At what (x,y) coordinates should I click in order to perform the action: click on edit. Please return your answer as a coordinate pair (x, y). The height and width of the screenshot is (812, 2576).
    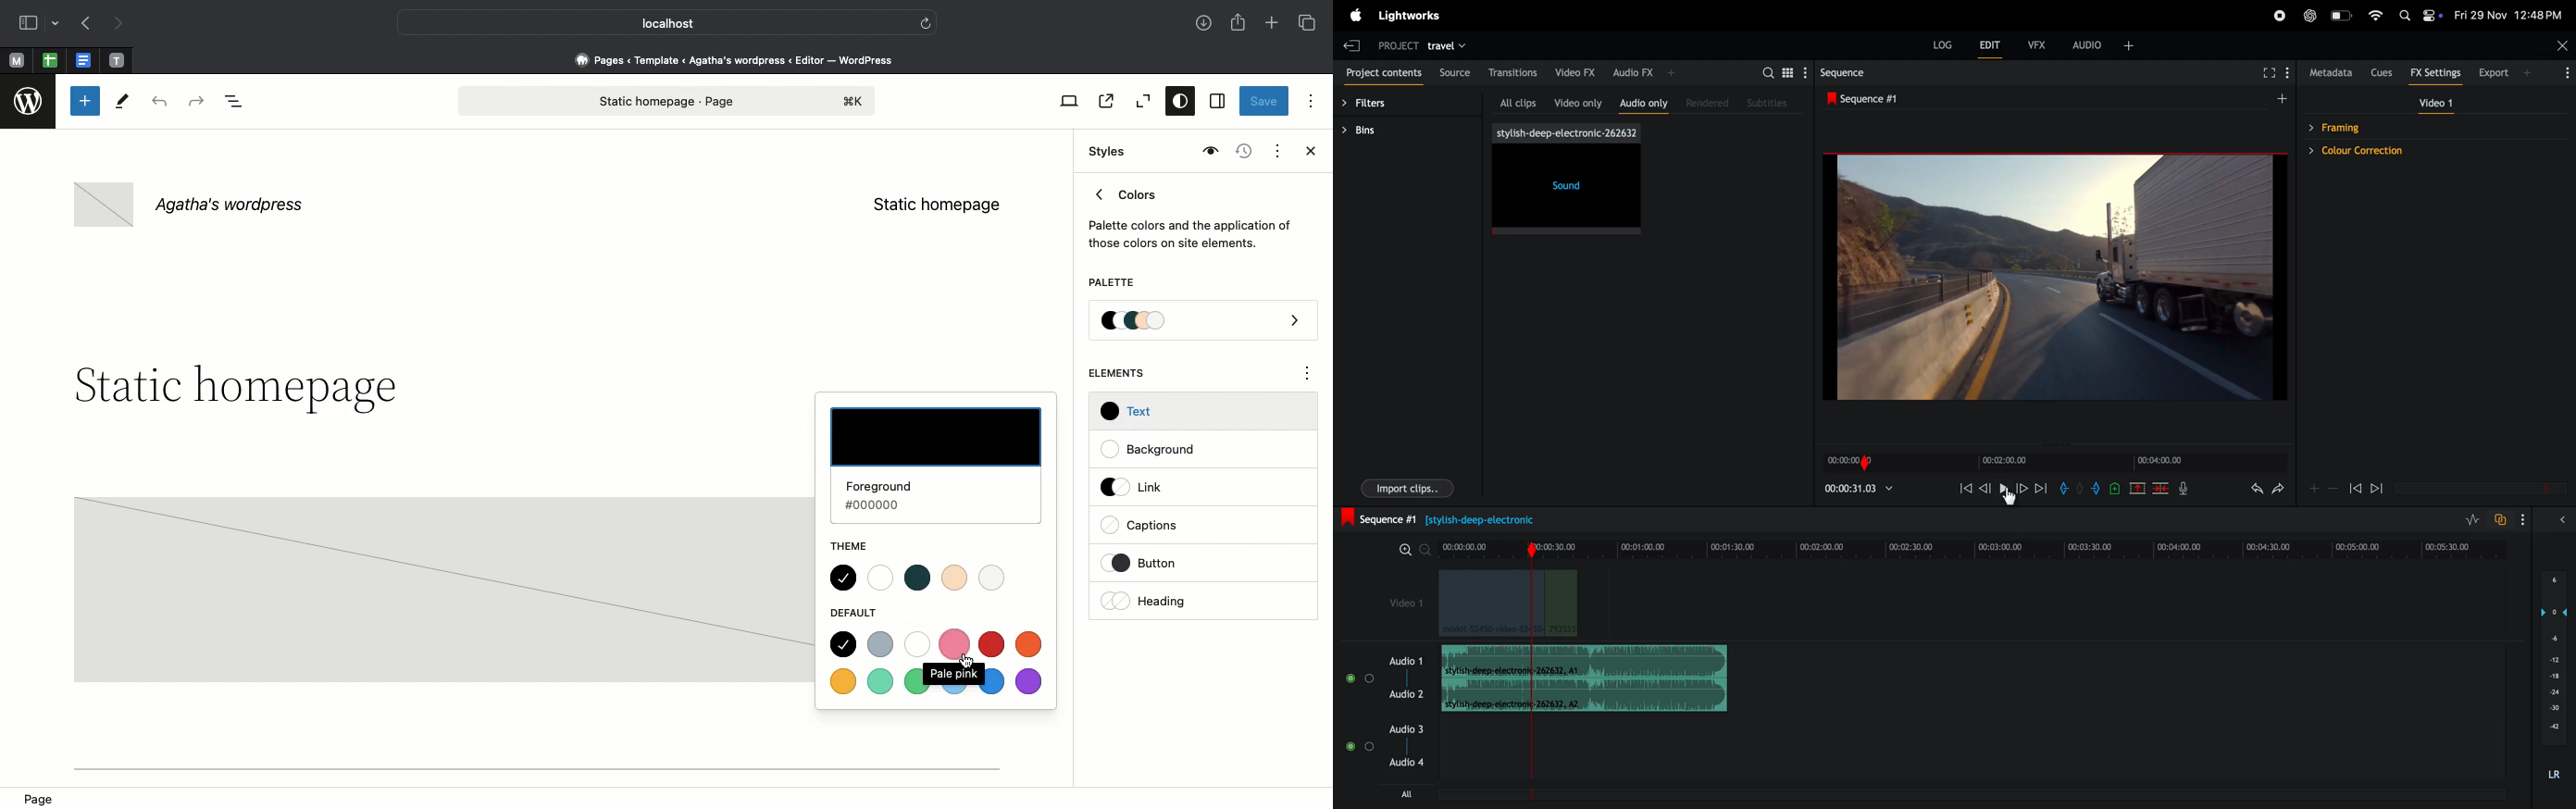
    Looking at the image, I should click on (1991, 47).